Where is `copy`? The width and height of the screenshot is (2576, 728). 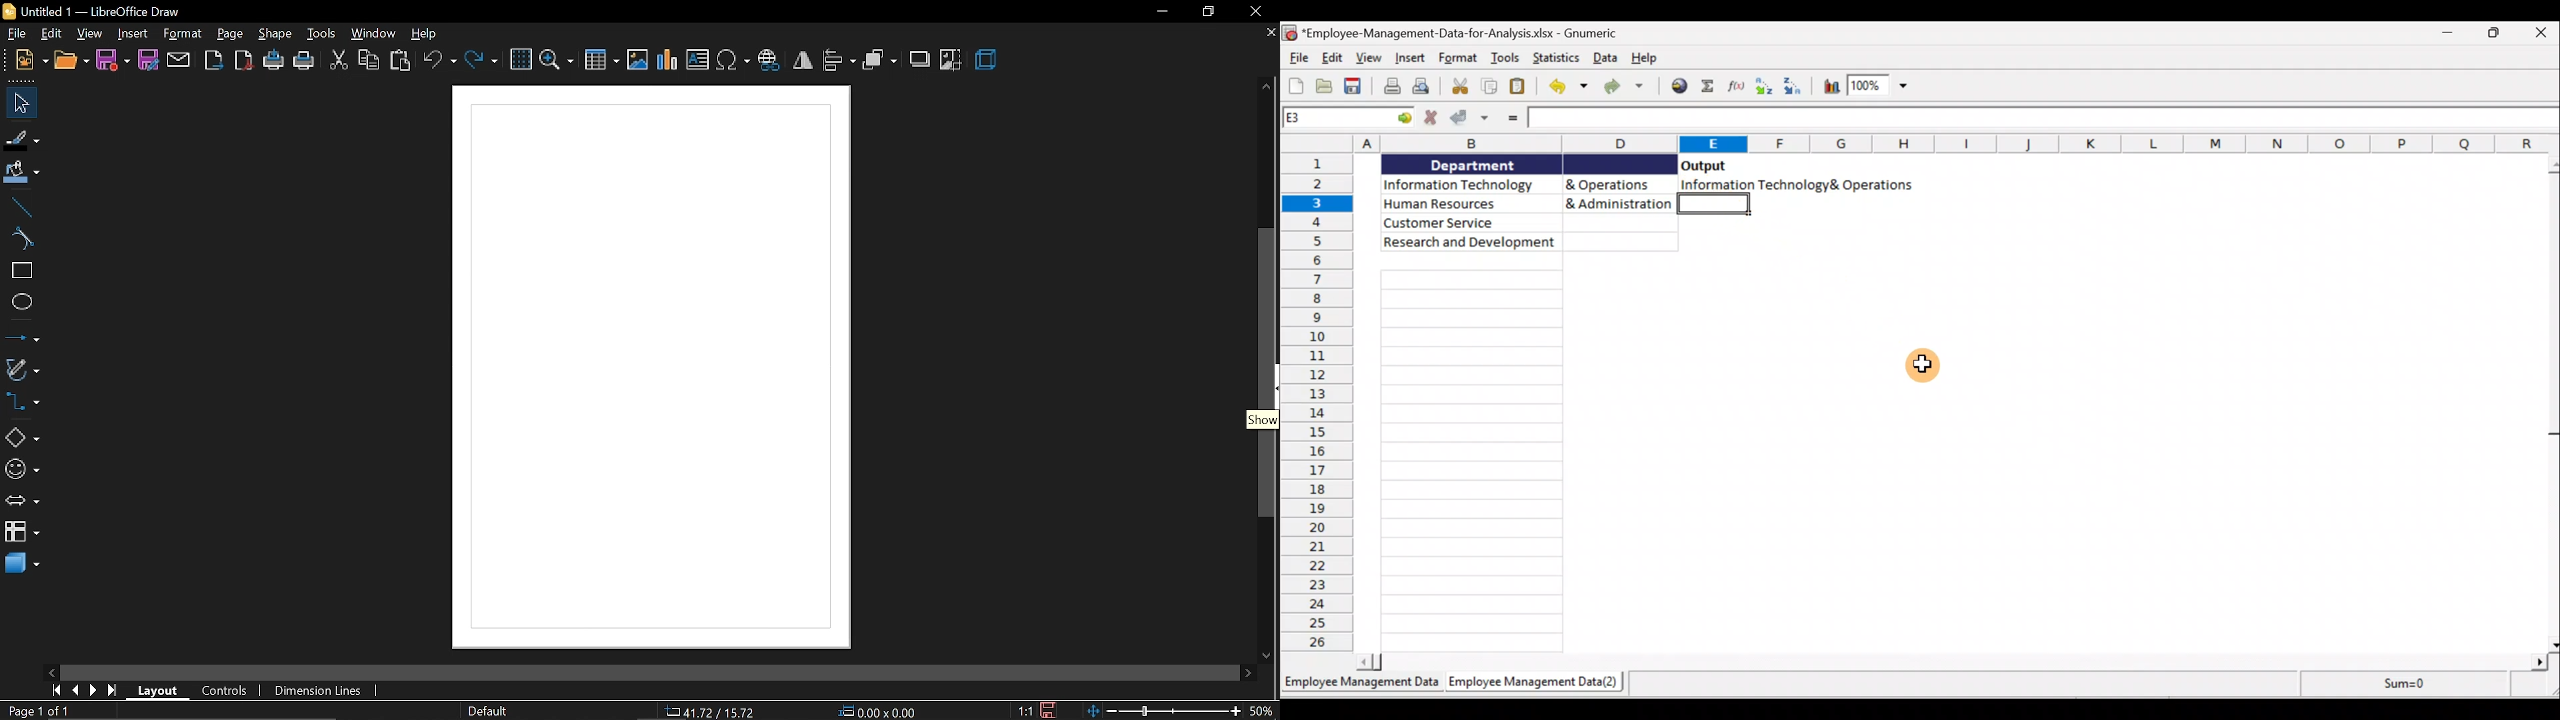 copy is located at coordinates (368, 61).